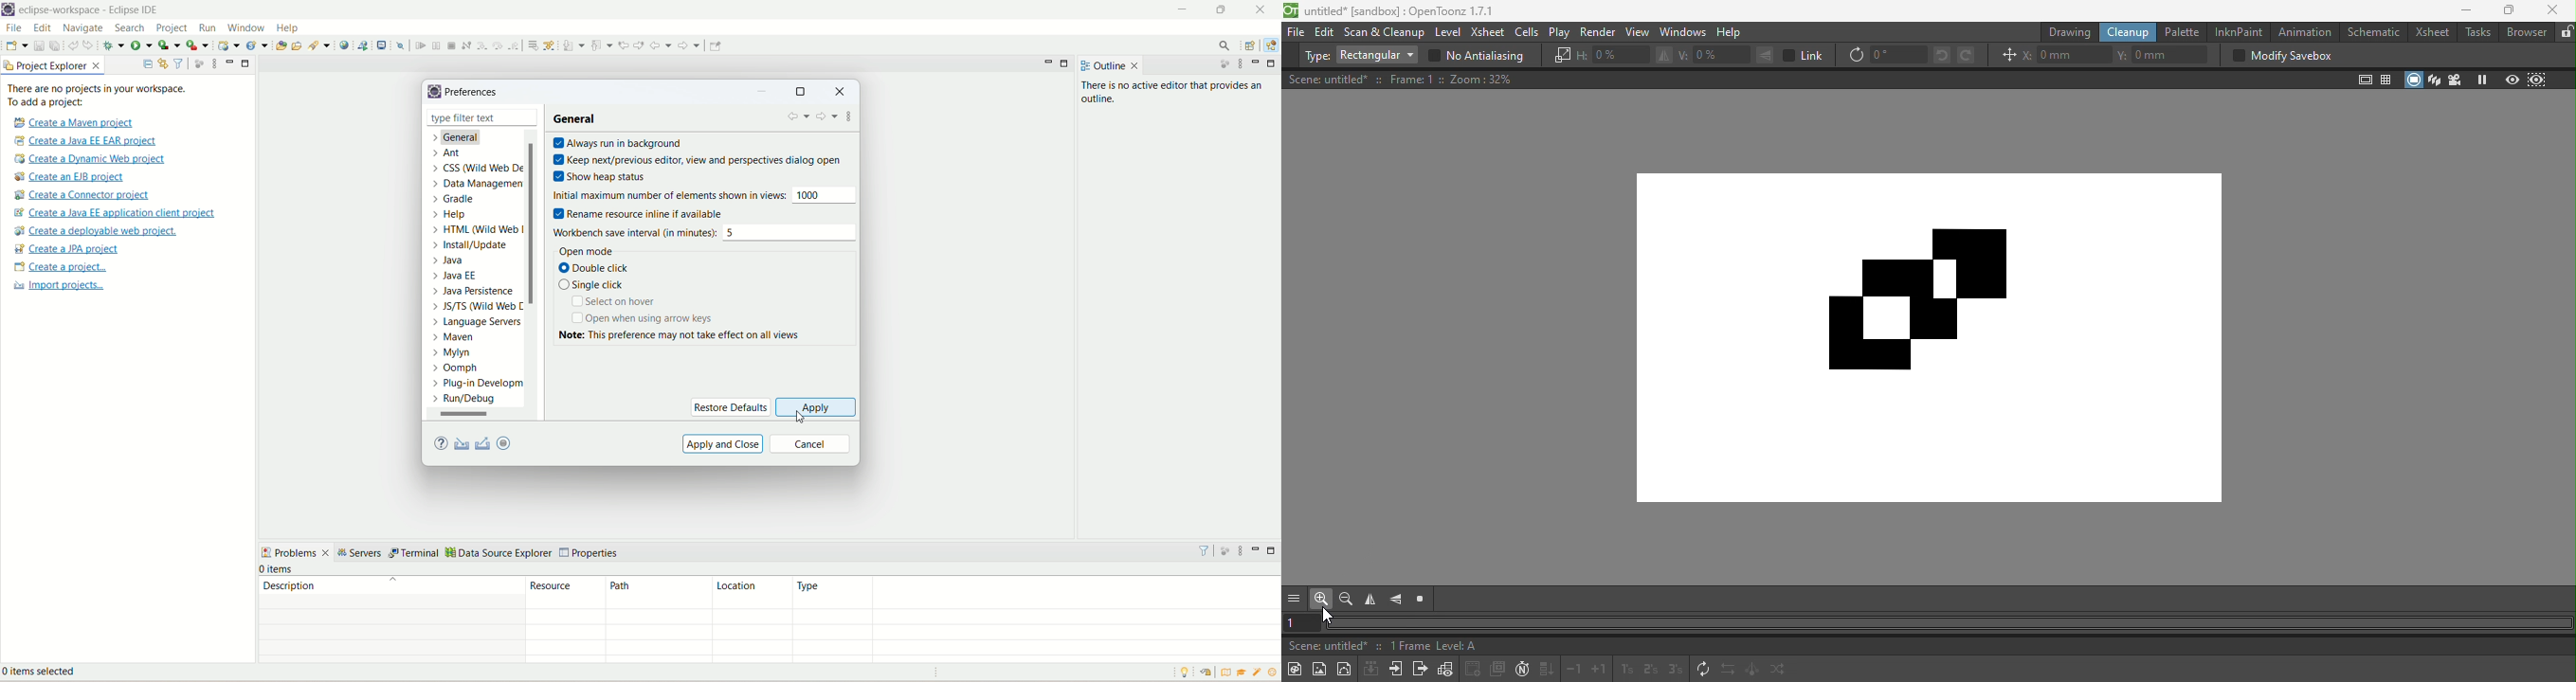 The height and width of the screenshot is (700, 2576). Describe the element at coordinates (600, 269) in the screenshot. I see `double click` at that location.